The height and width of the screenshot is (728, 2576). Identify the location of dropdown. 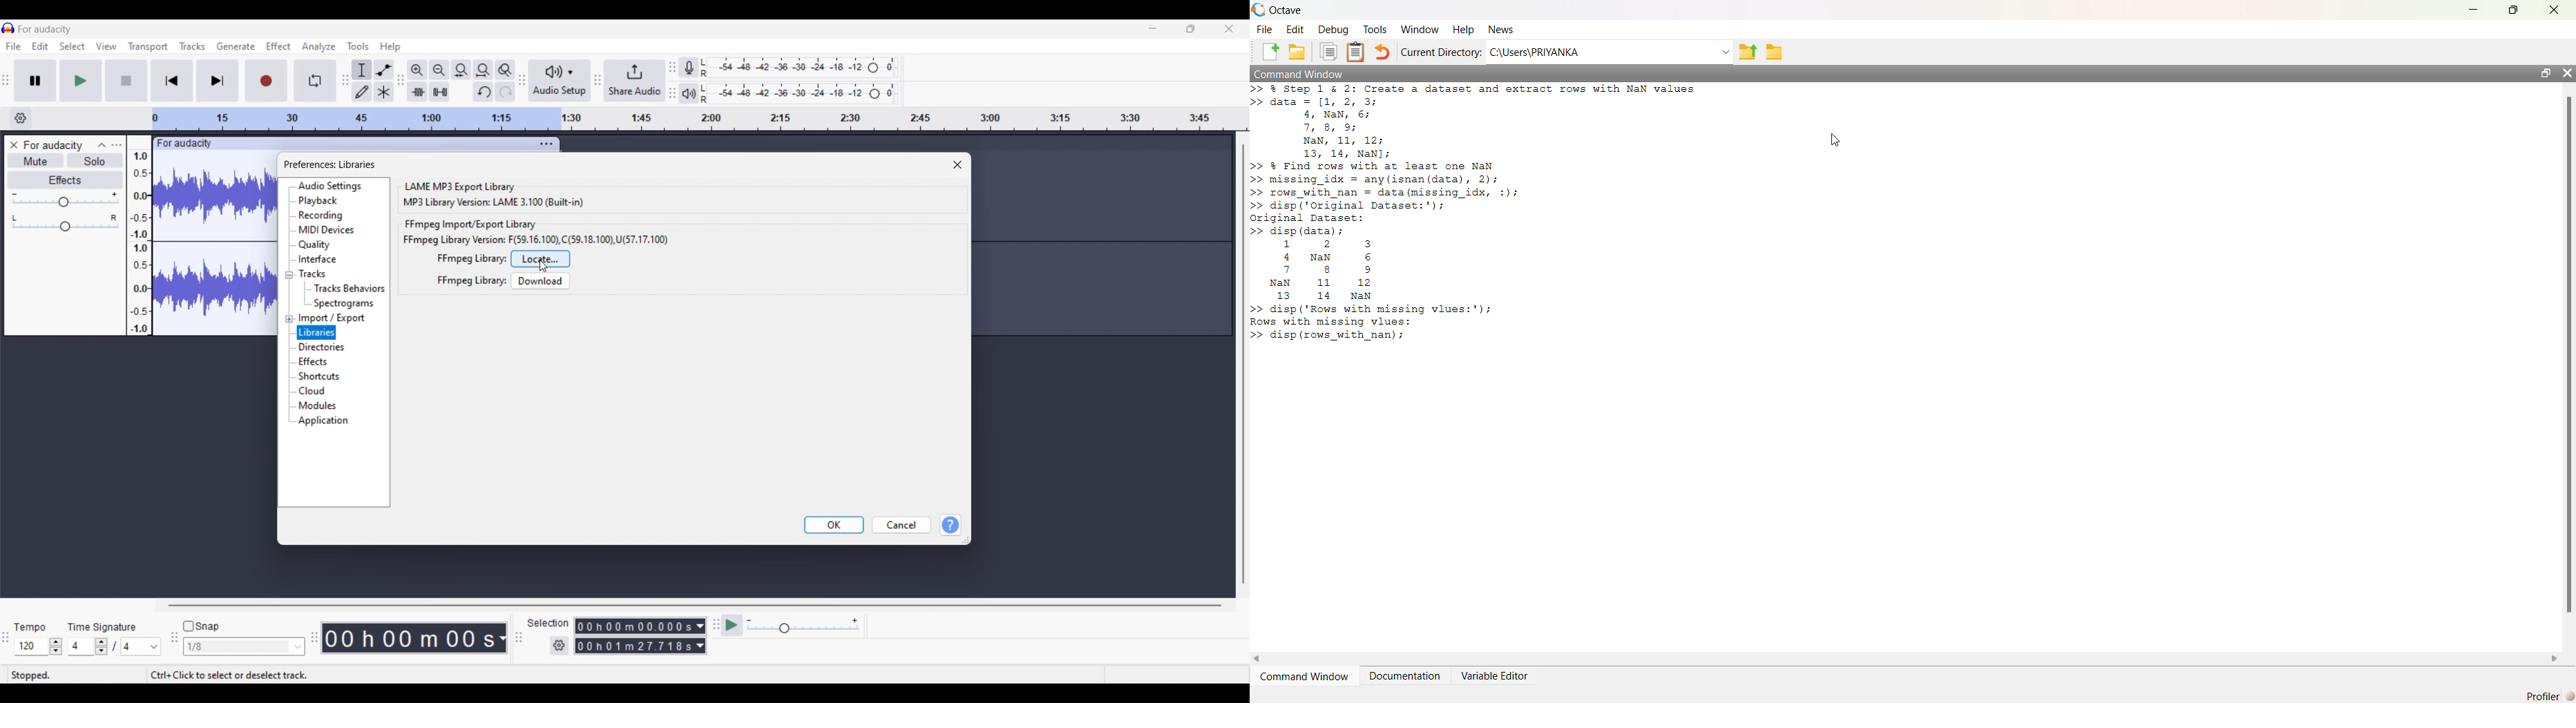
(1724, 52).